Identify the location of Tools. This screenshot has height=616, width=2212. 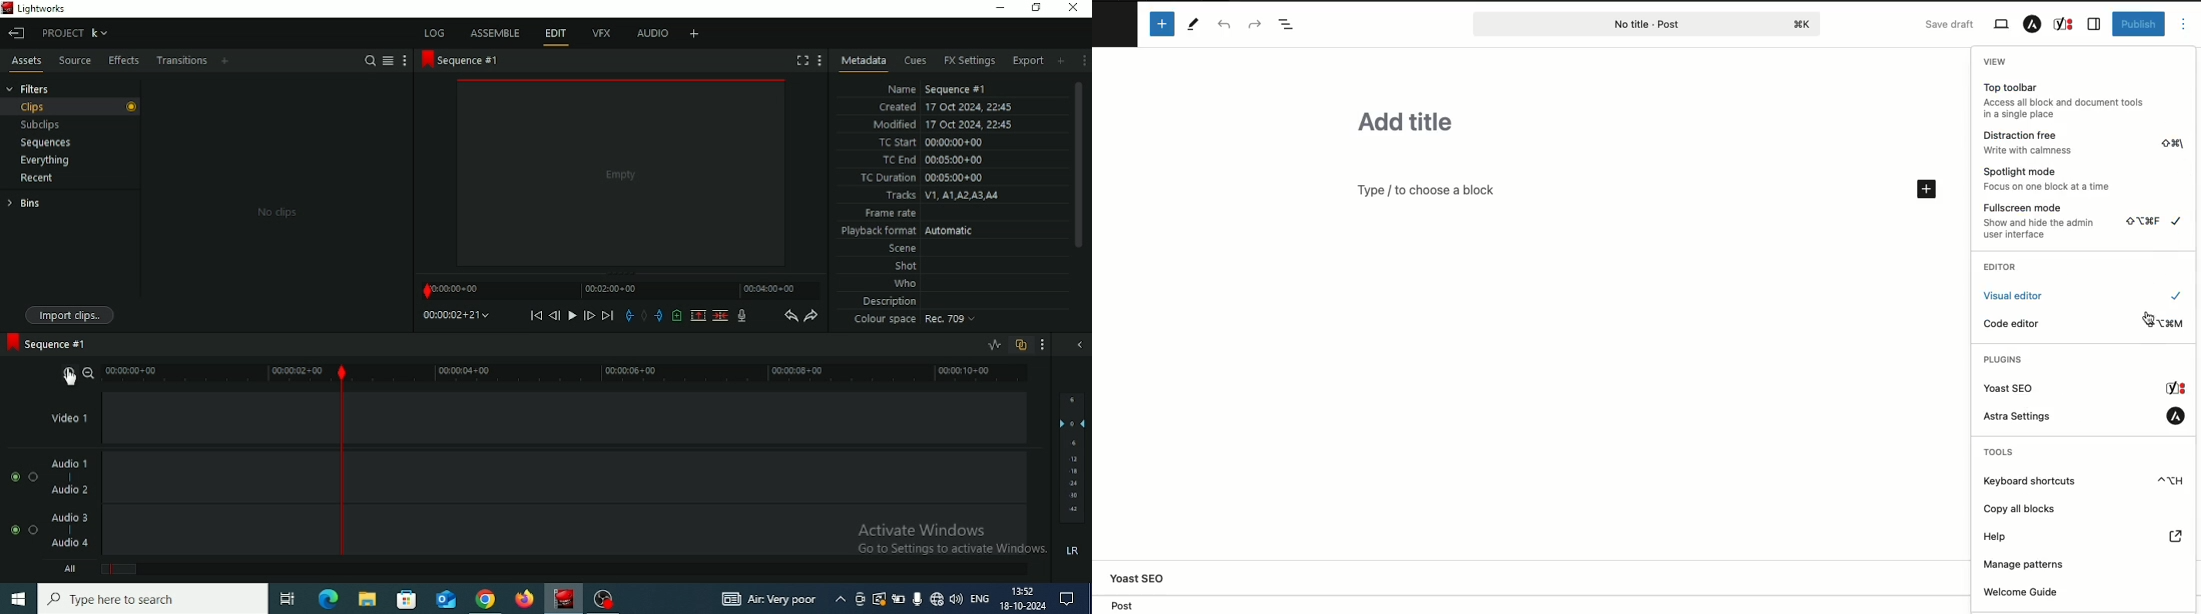
(1194, 25).